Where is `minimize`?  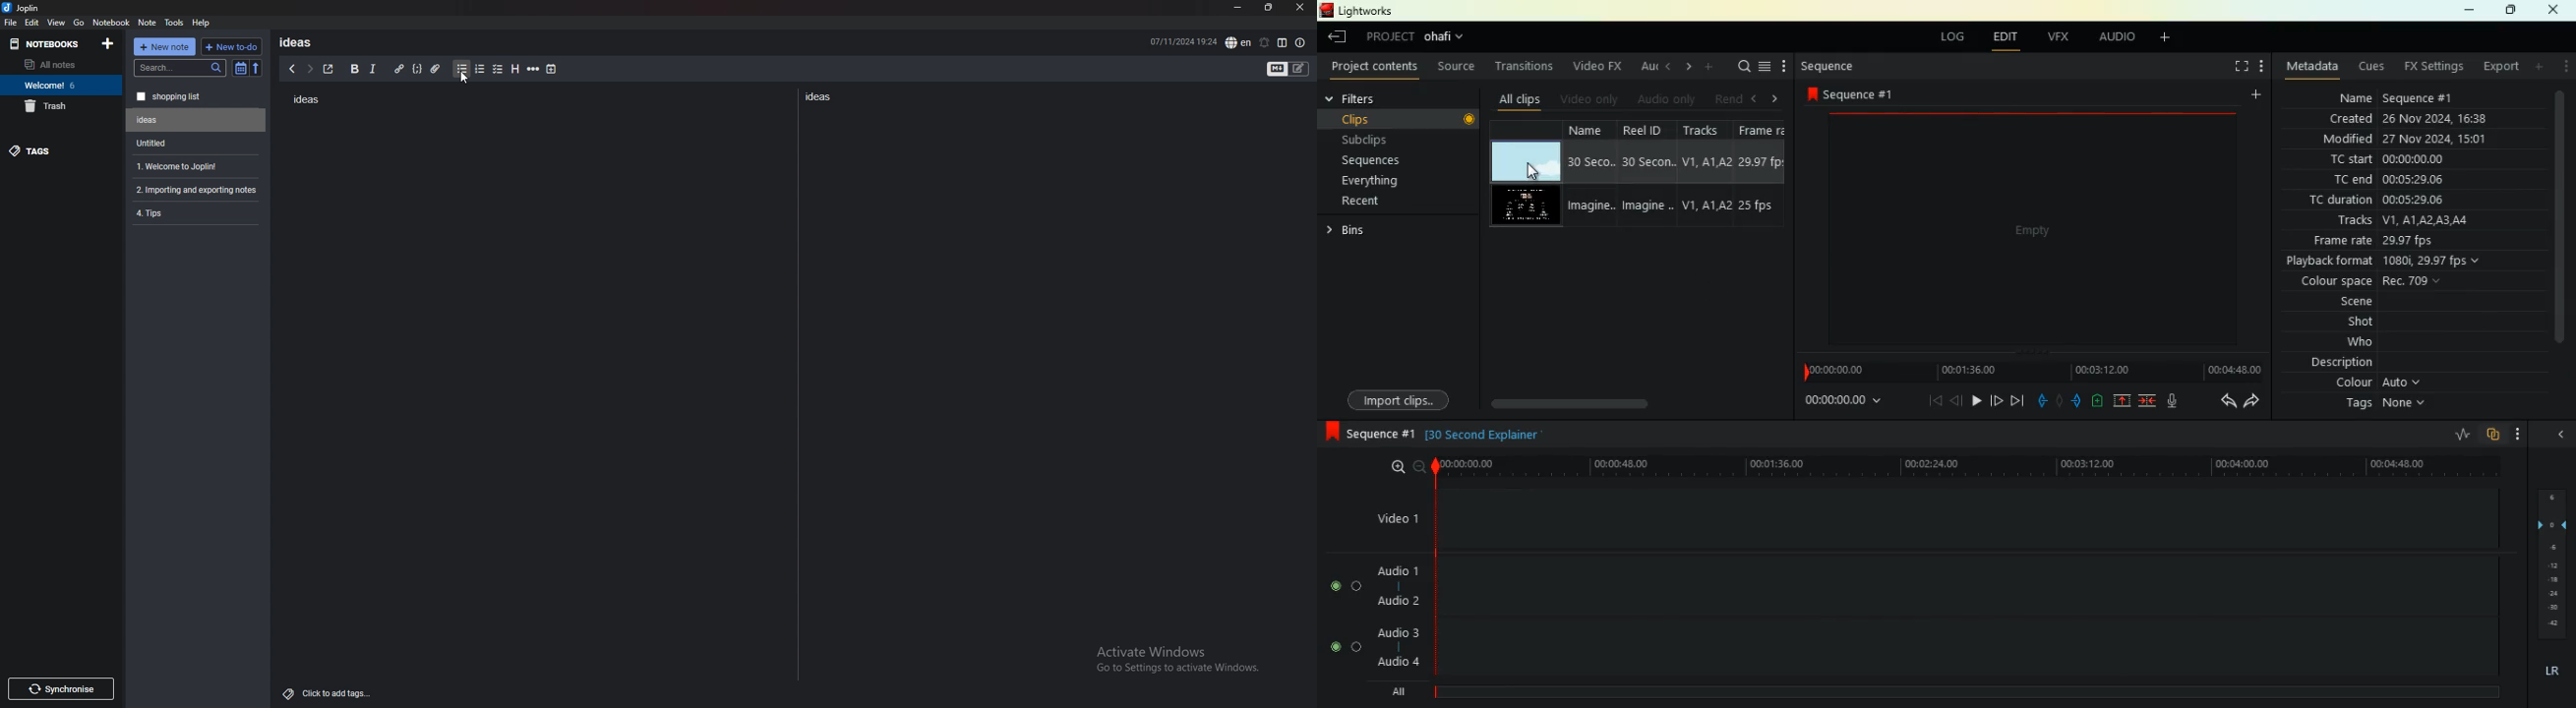
minimize is located at coordinates (1238, 8).